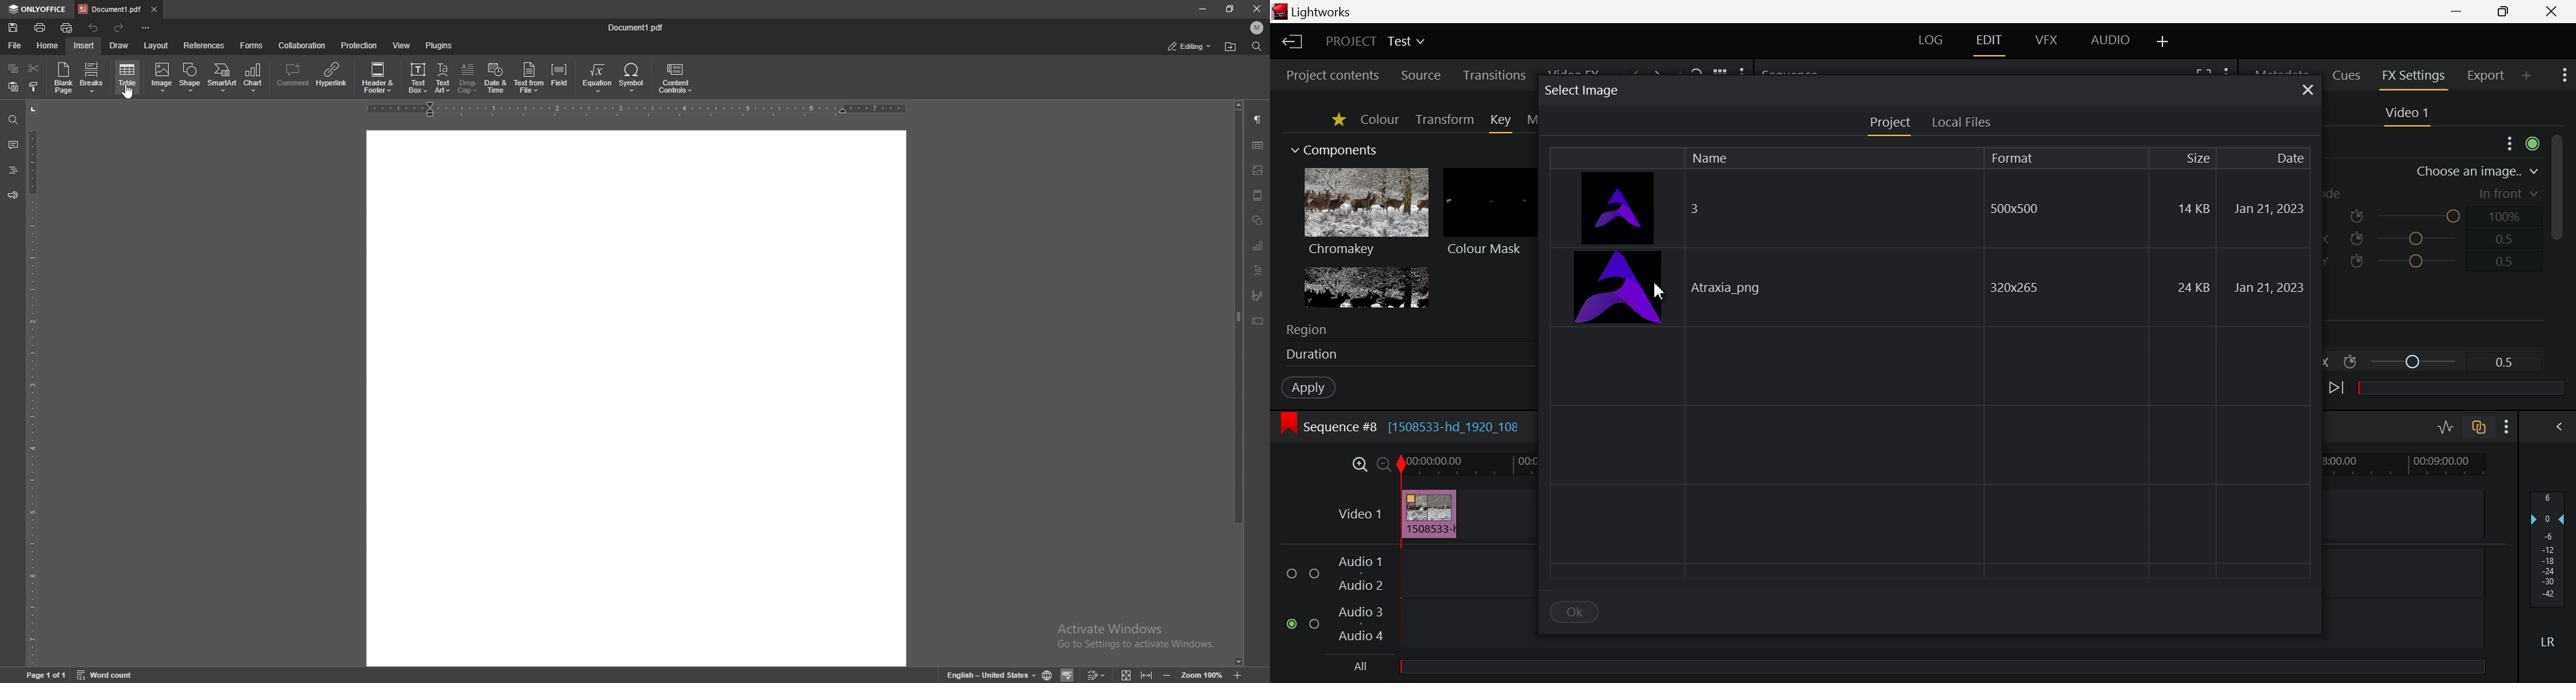  I want to click on change text language, so click(991, 674).